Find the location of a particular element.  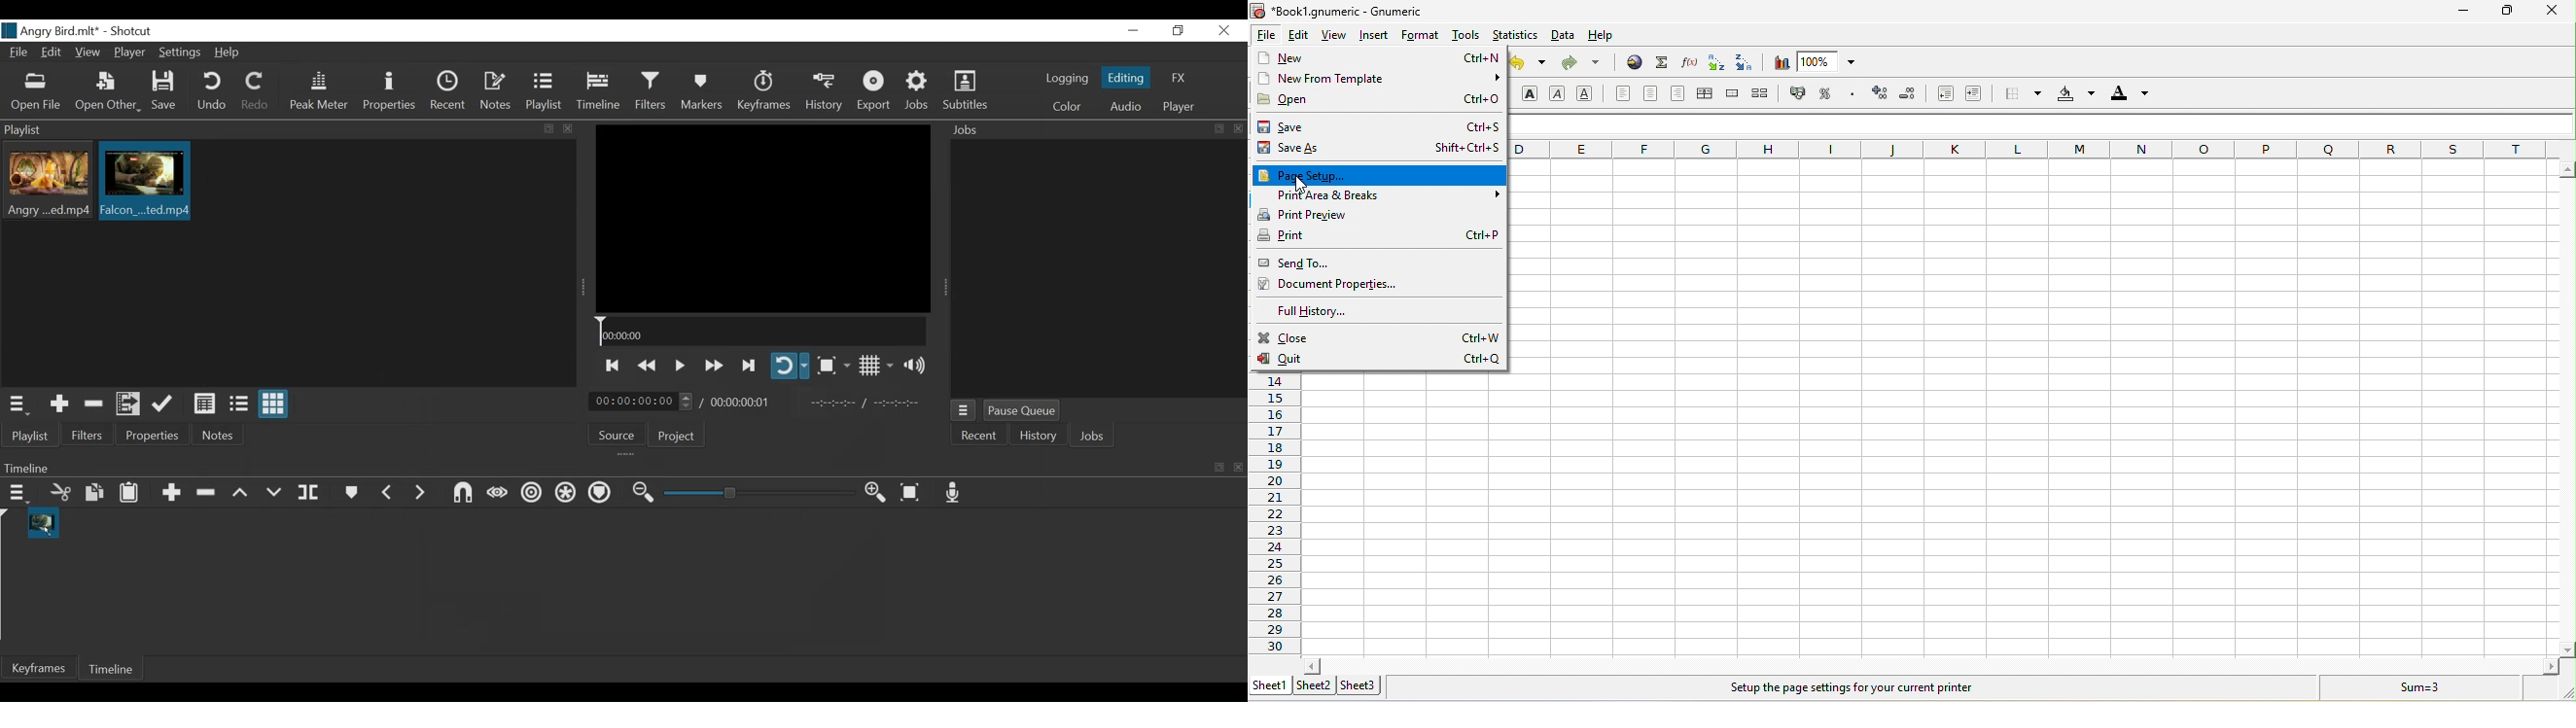

Filters is located at coordinates (85, 434).